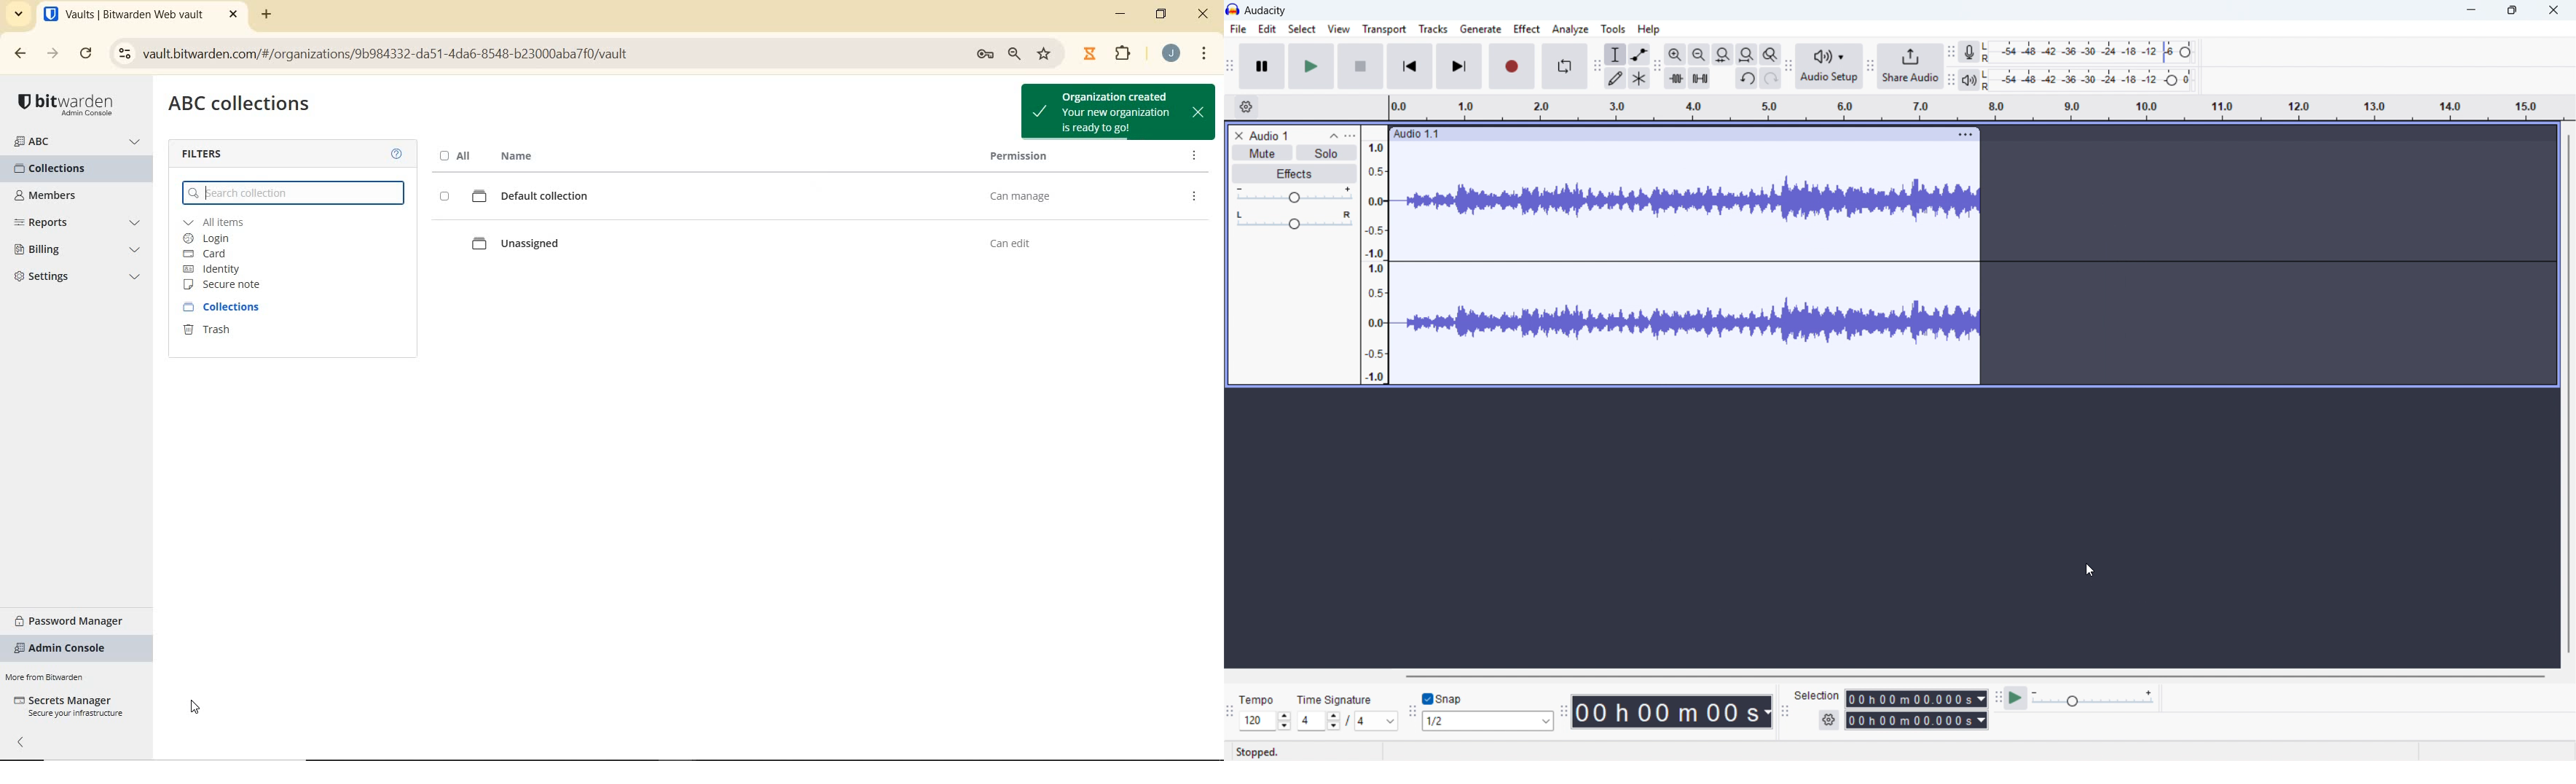 Image resolution: width=2576 pixels, height=784 pixels. I want to click on Selection end time , so click(1916, 720).